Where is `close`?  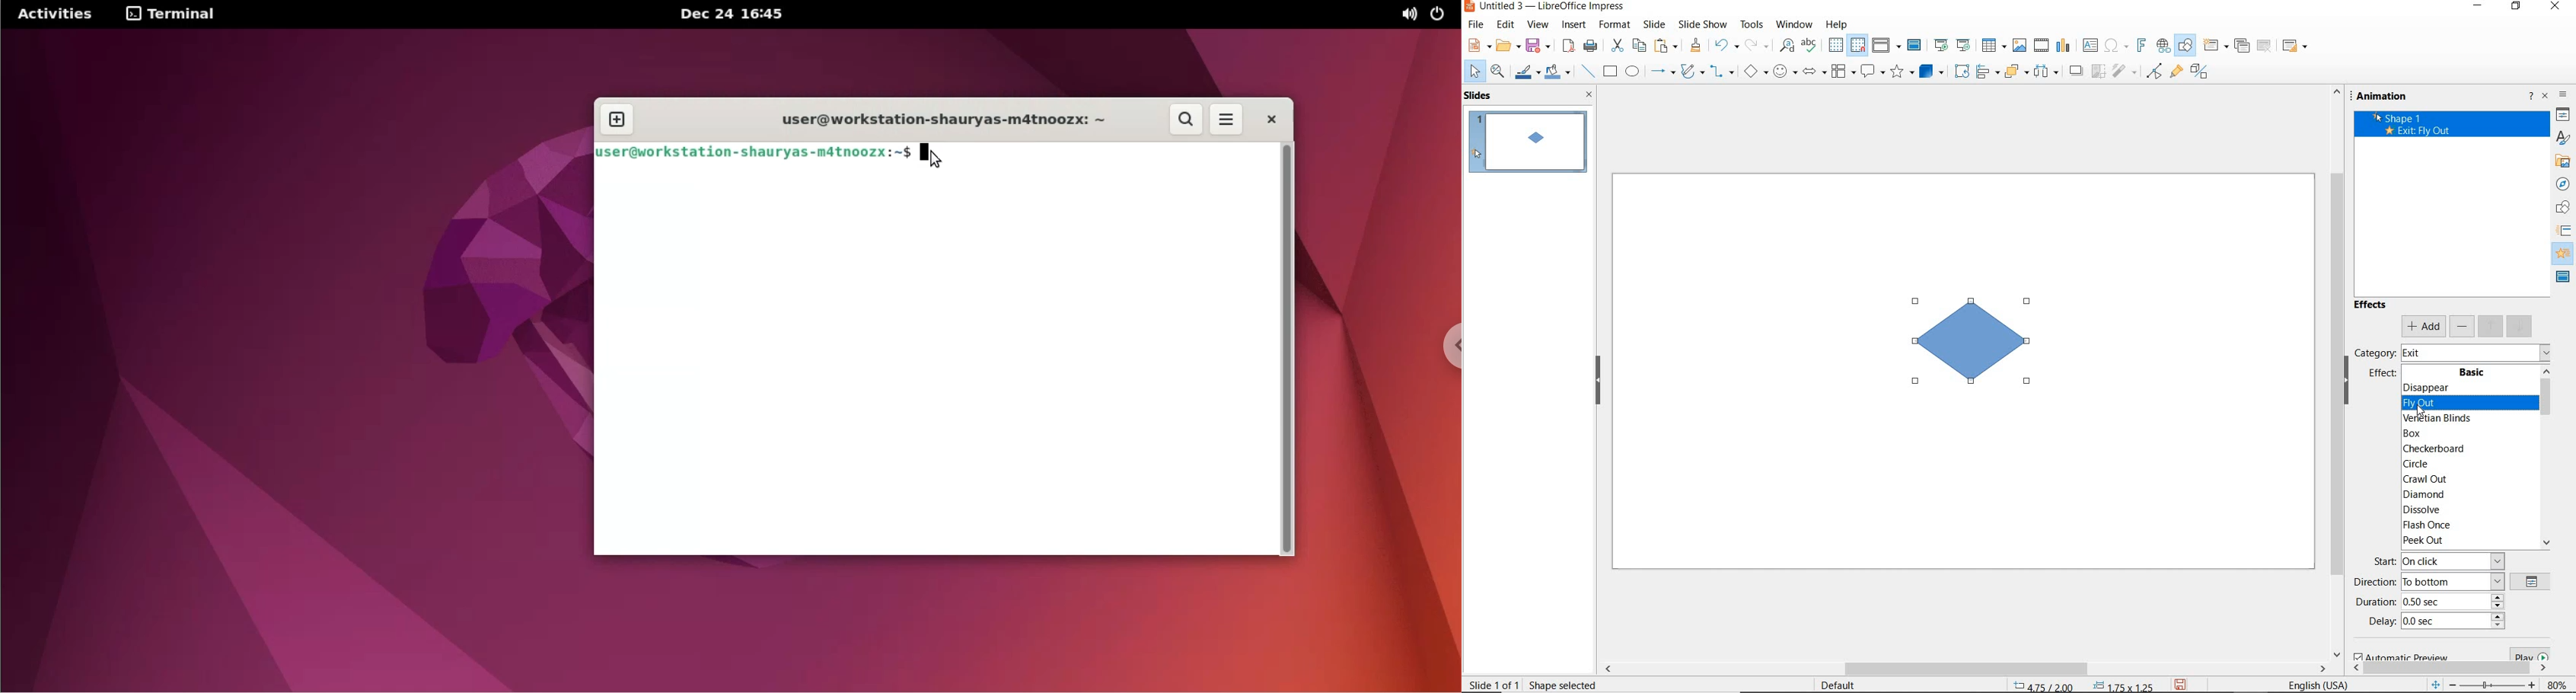
close is located at coordinates (1590, 96).